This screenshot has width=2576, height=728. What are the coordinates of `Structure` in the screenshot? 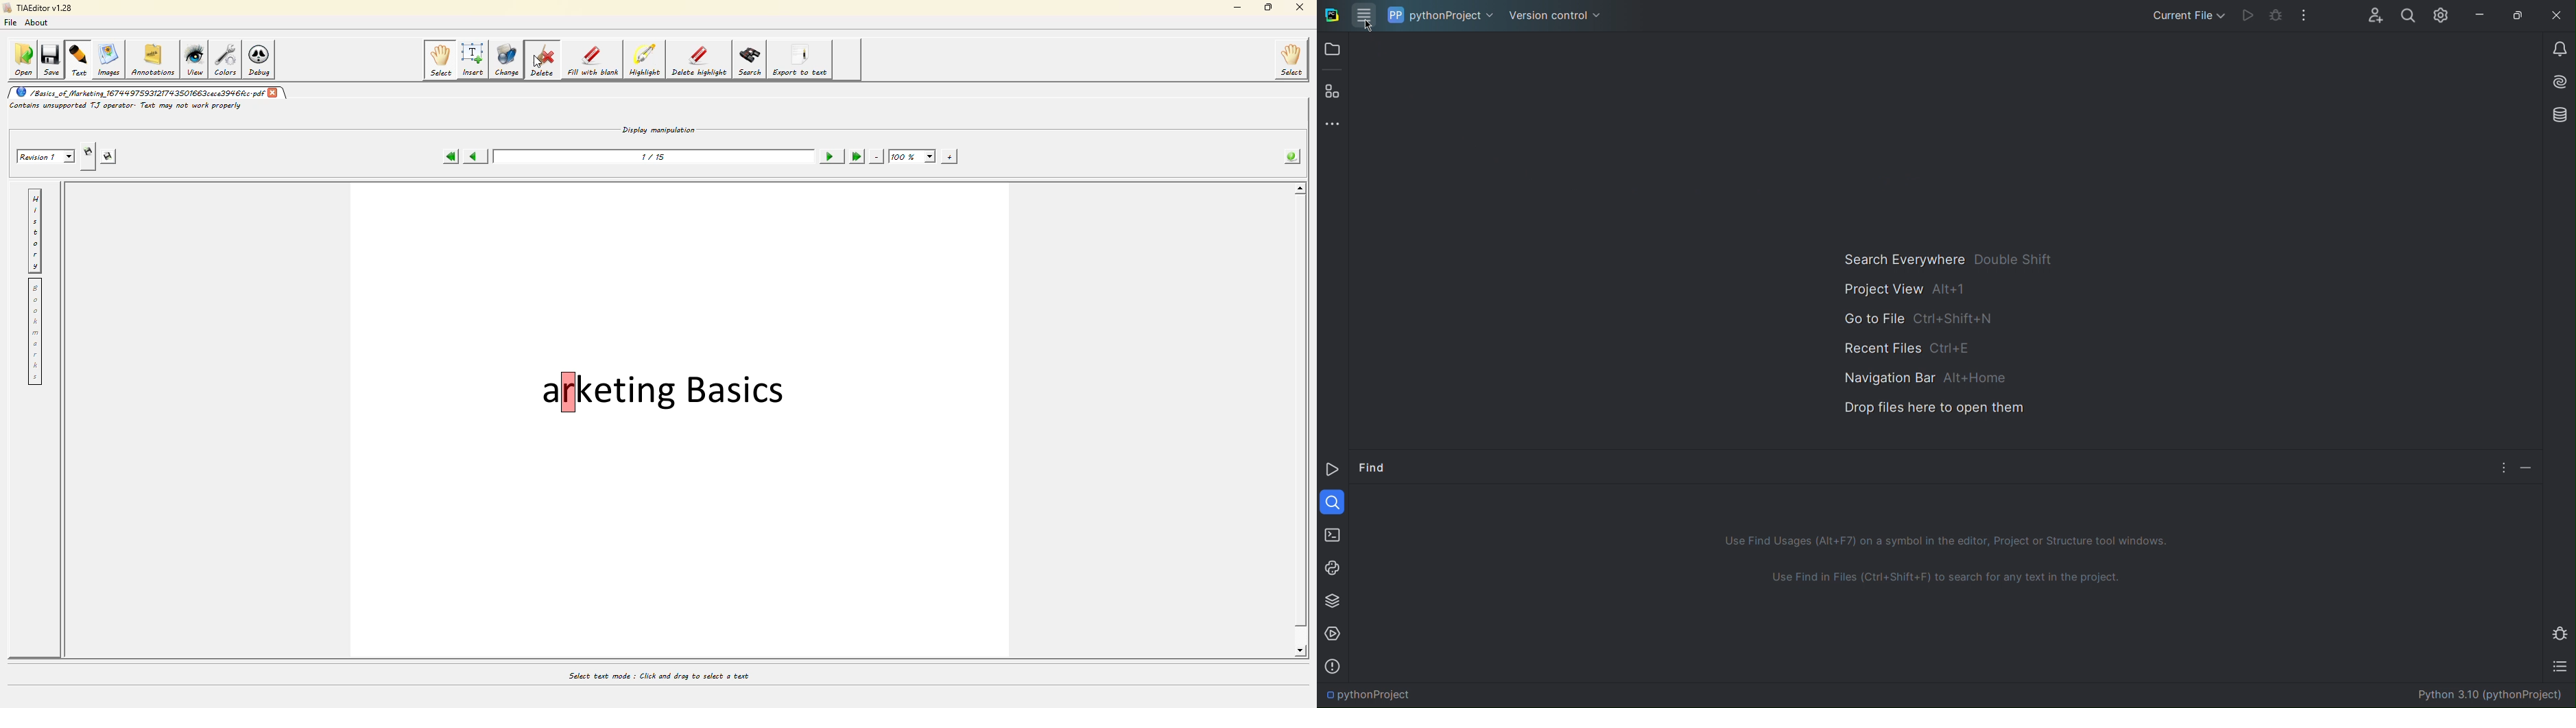 It's located at (1330, 90).